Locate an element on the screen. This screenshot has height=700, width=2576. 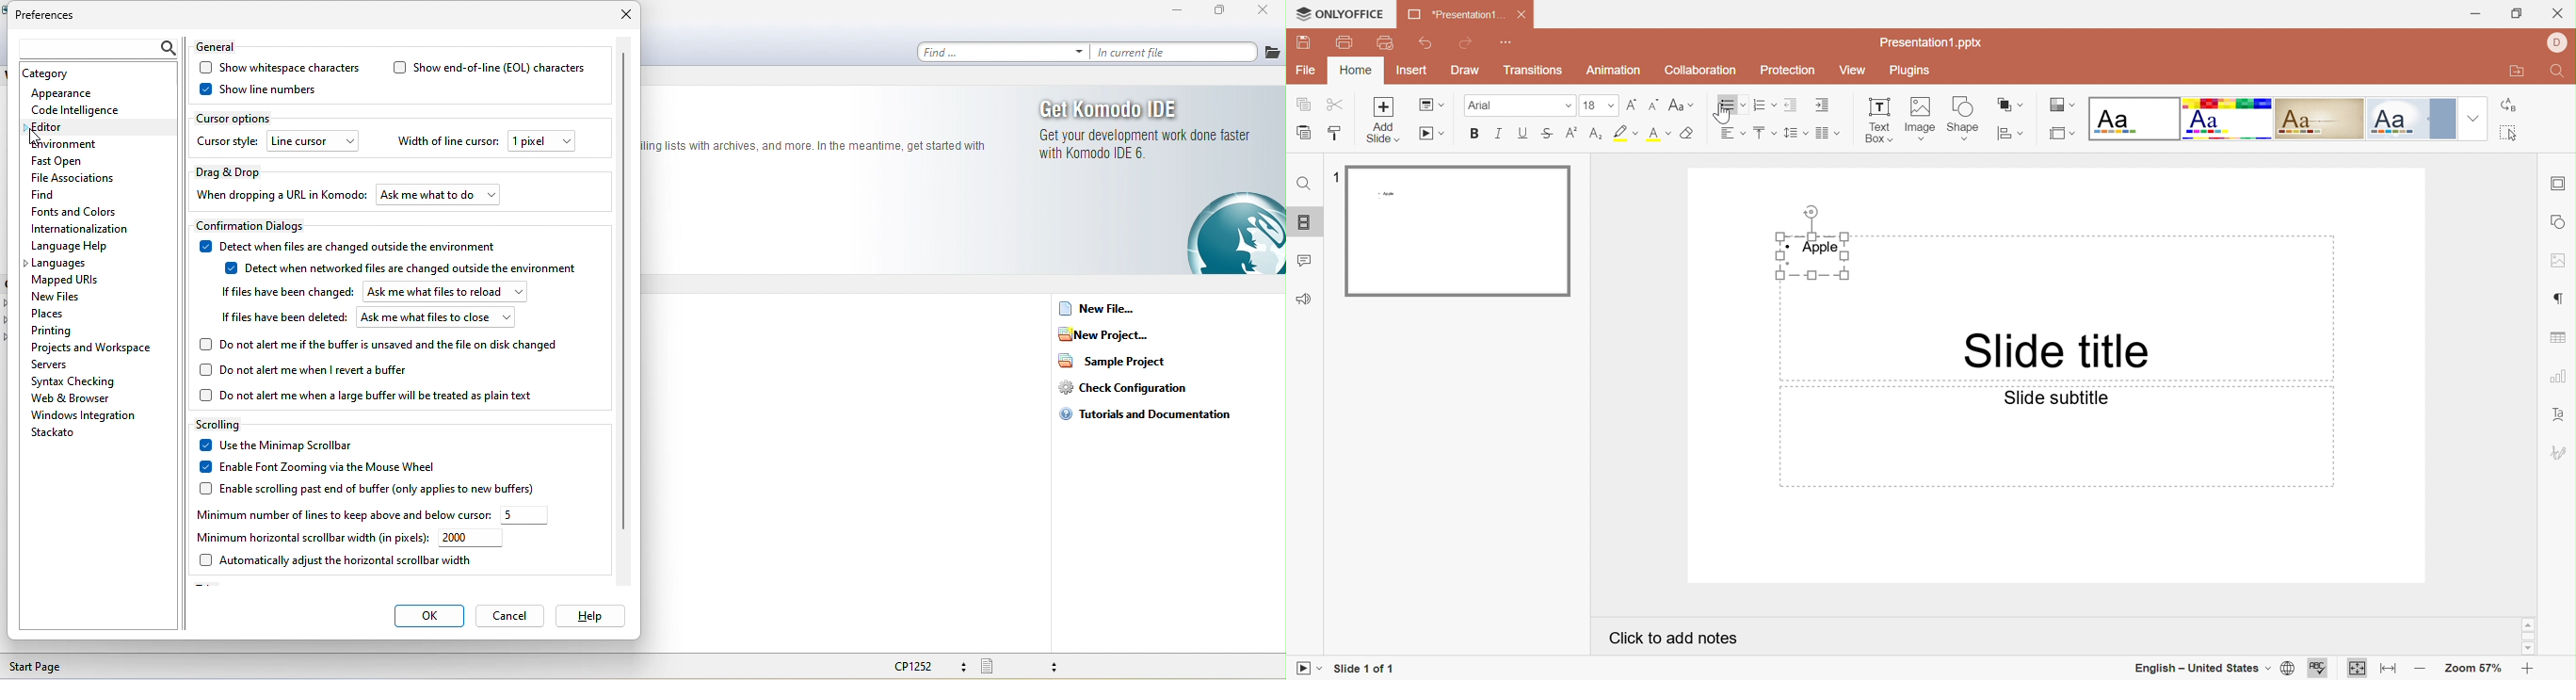
Cut is located at coordinates (1337, 105).